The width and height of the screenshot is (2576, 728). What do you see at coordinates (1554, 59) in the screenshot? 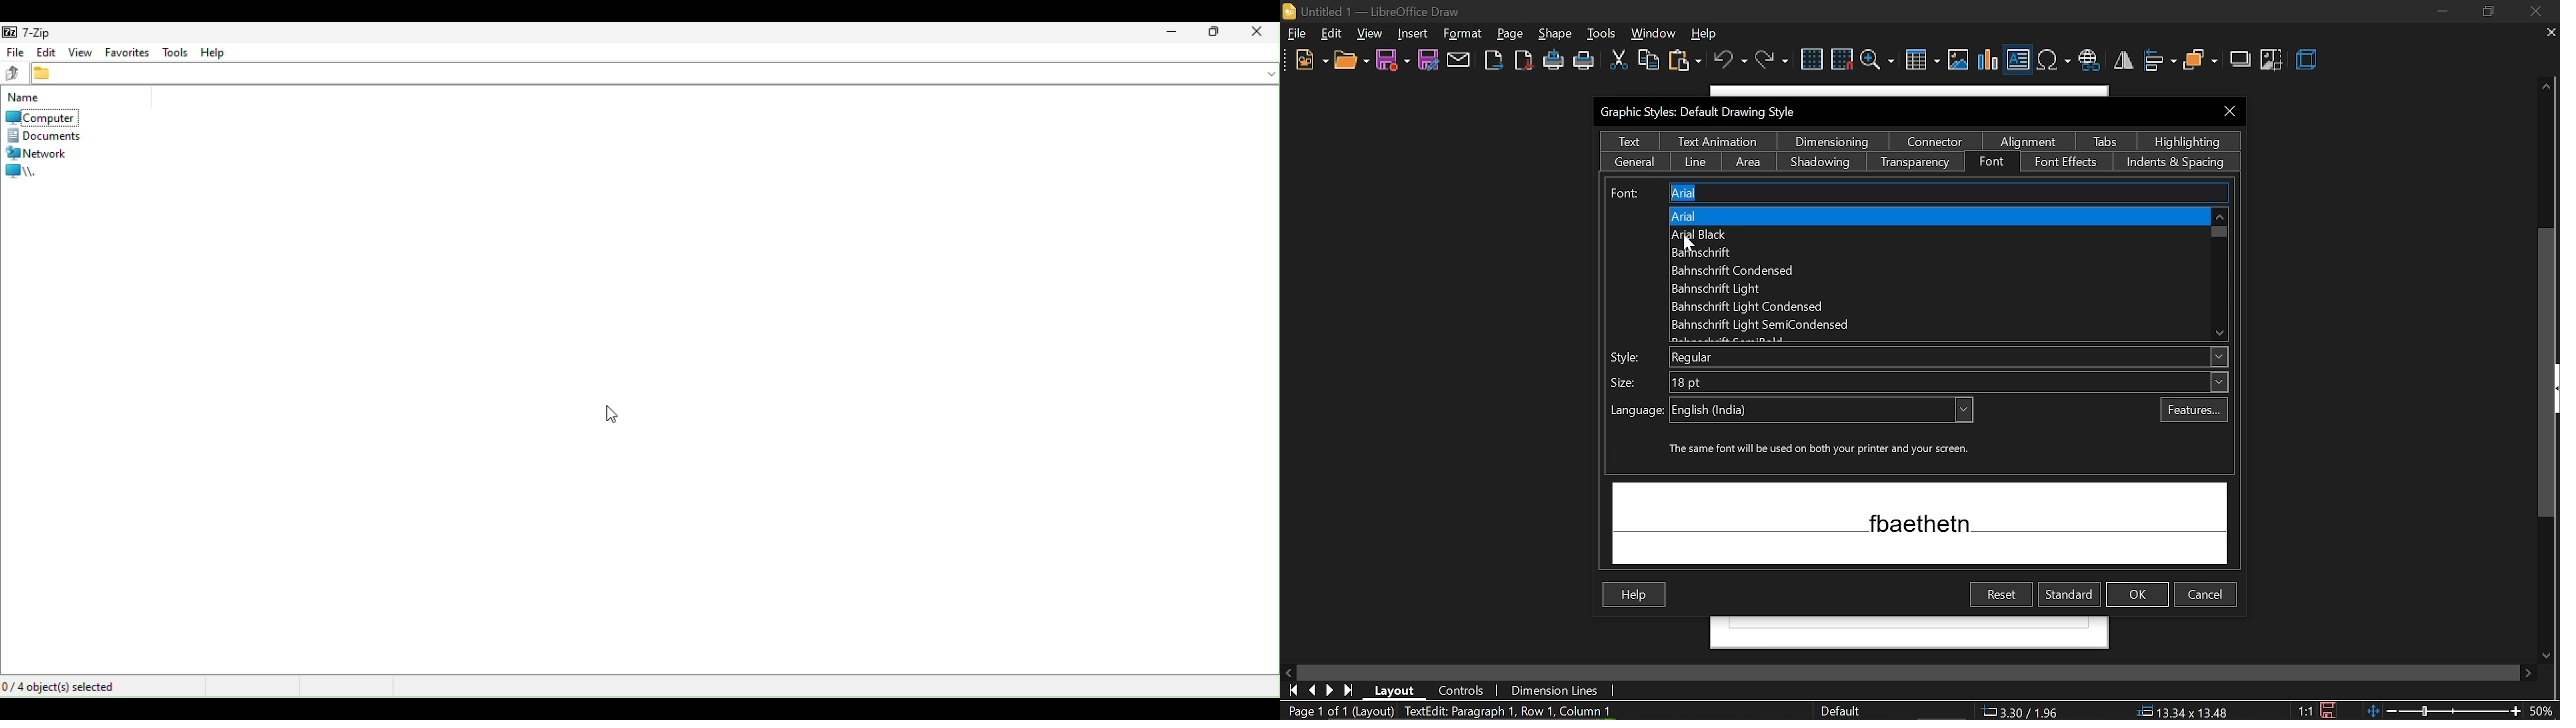
I see `print directly` at bounding box center [1554, 59].